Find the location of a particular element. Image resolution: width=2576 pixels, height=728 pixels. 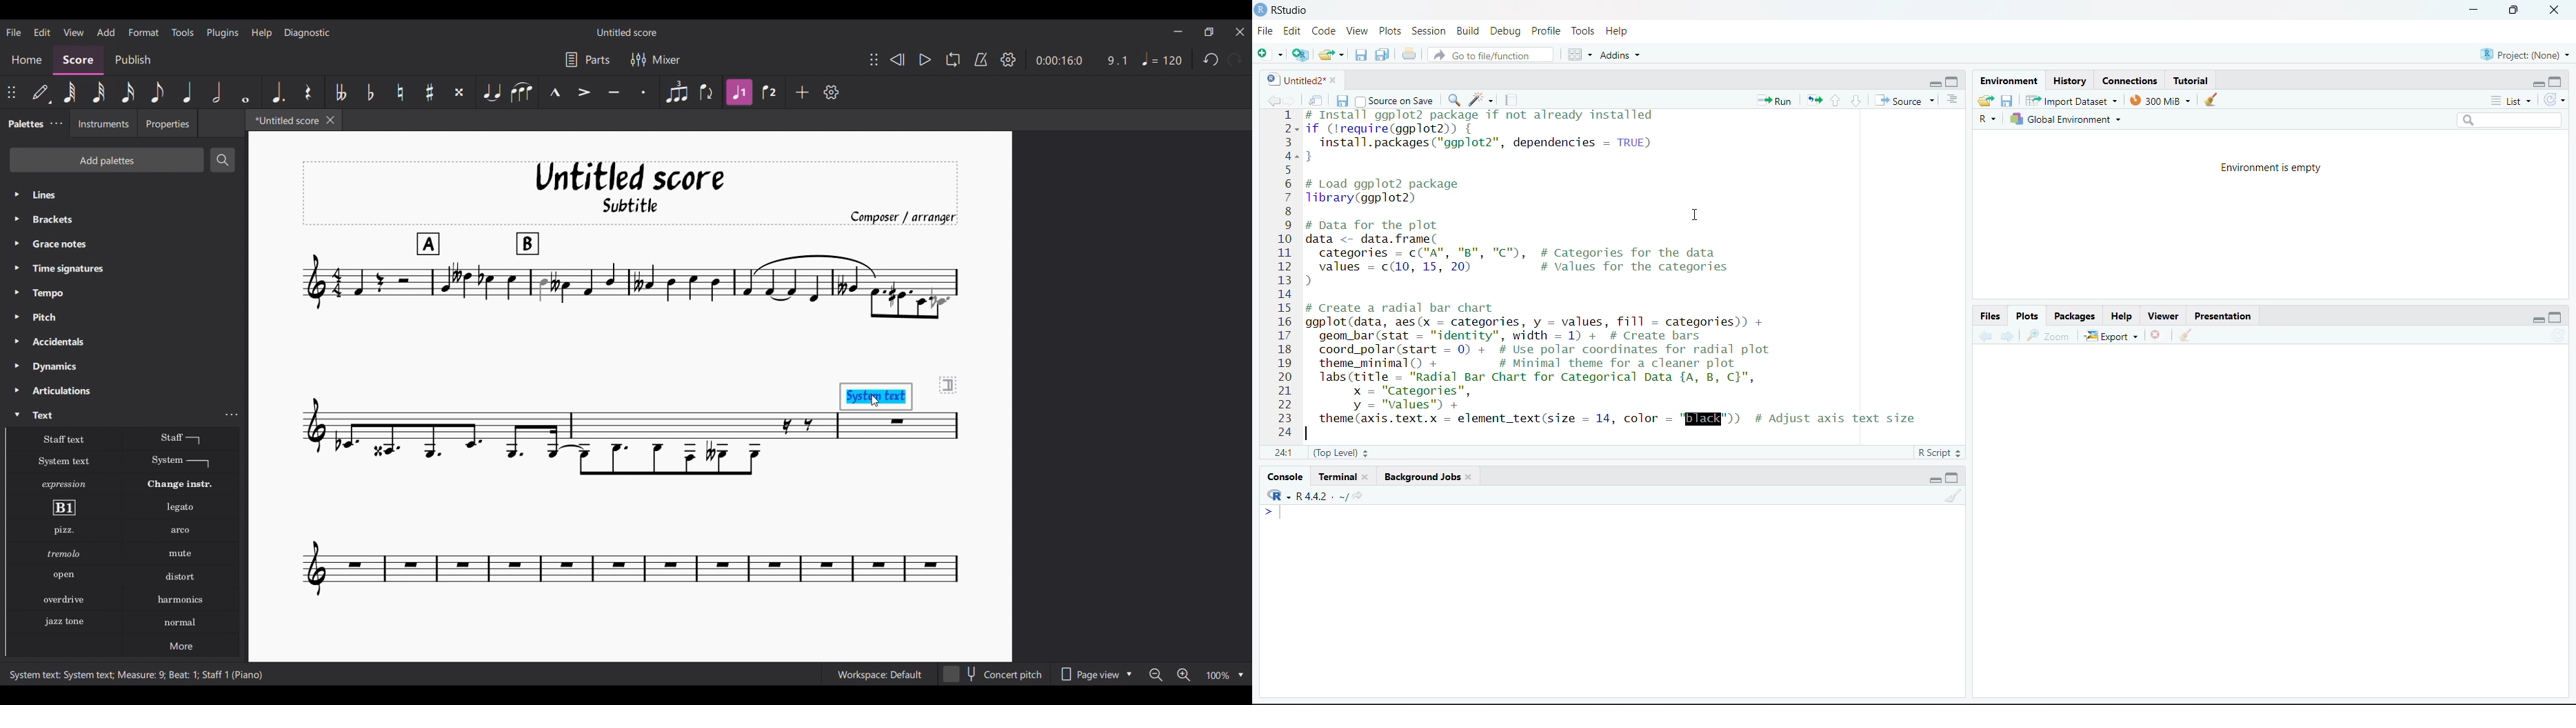

Background Jobs is located at coordinates (1429, 477).